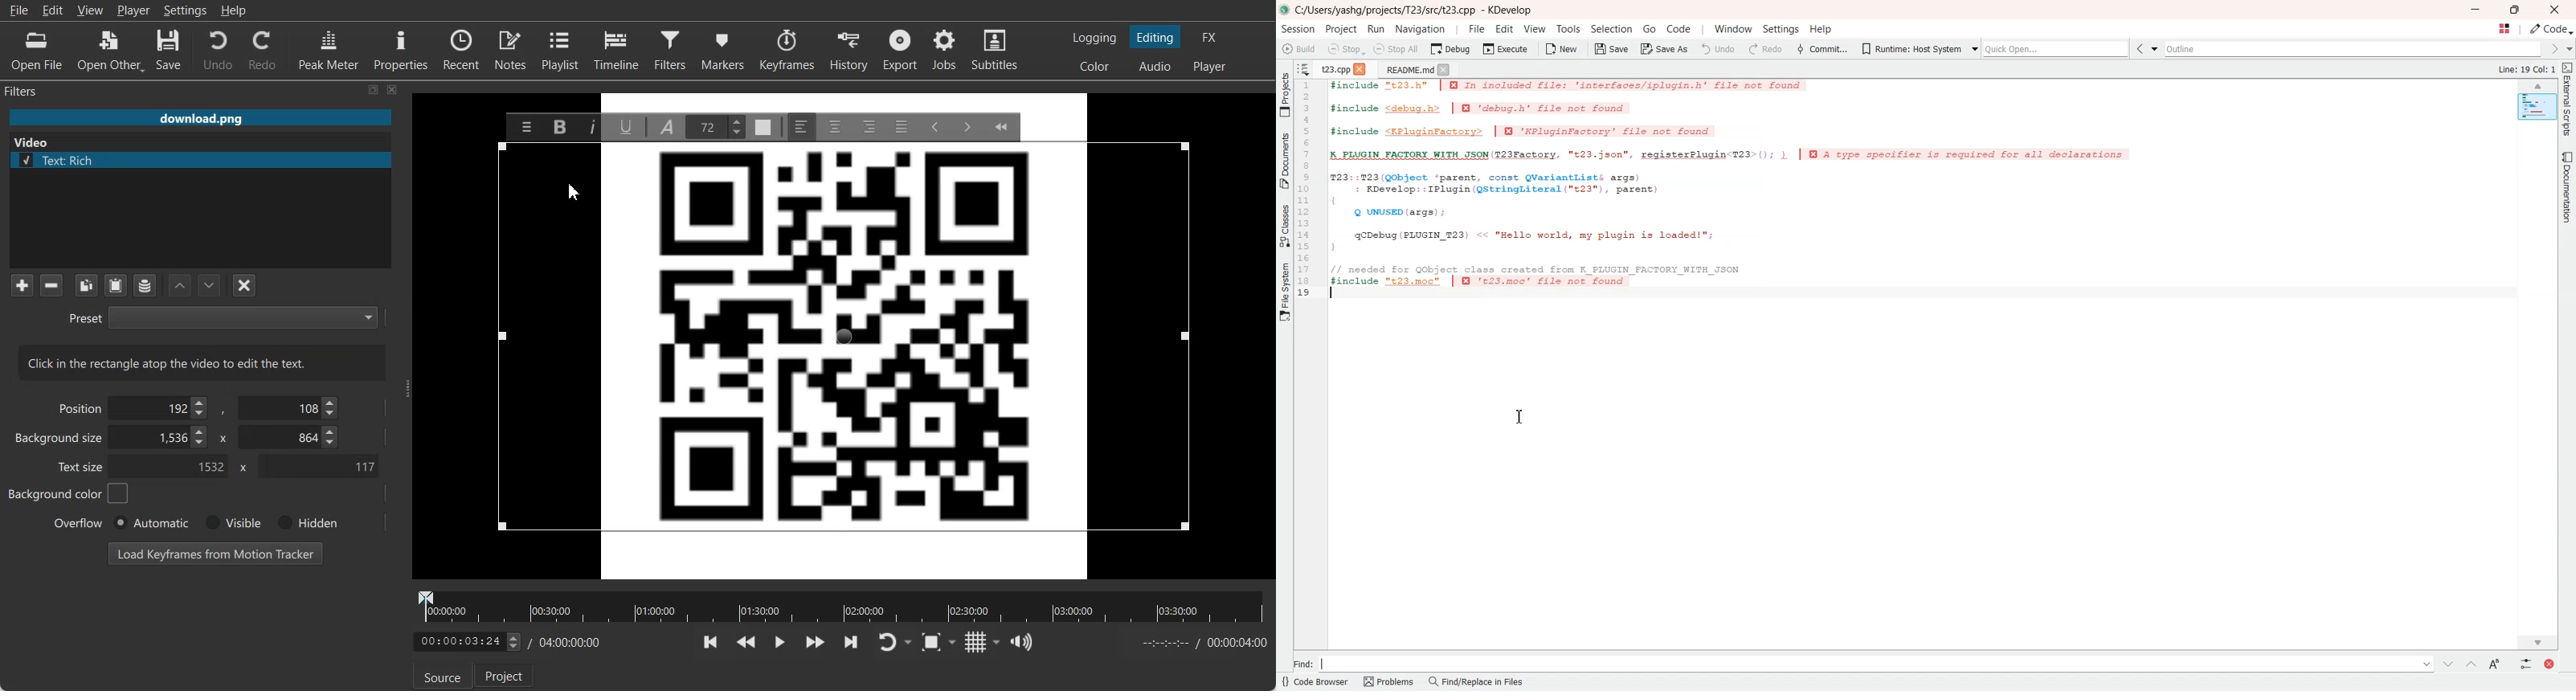  I want to click on Peak Meter, so click(329, 49).